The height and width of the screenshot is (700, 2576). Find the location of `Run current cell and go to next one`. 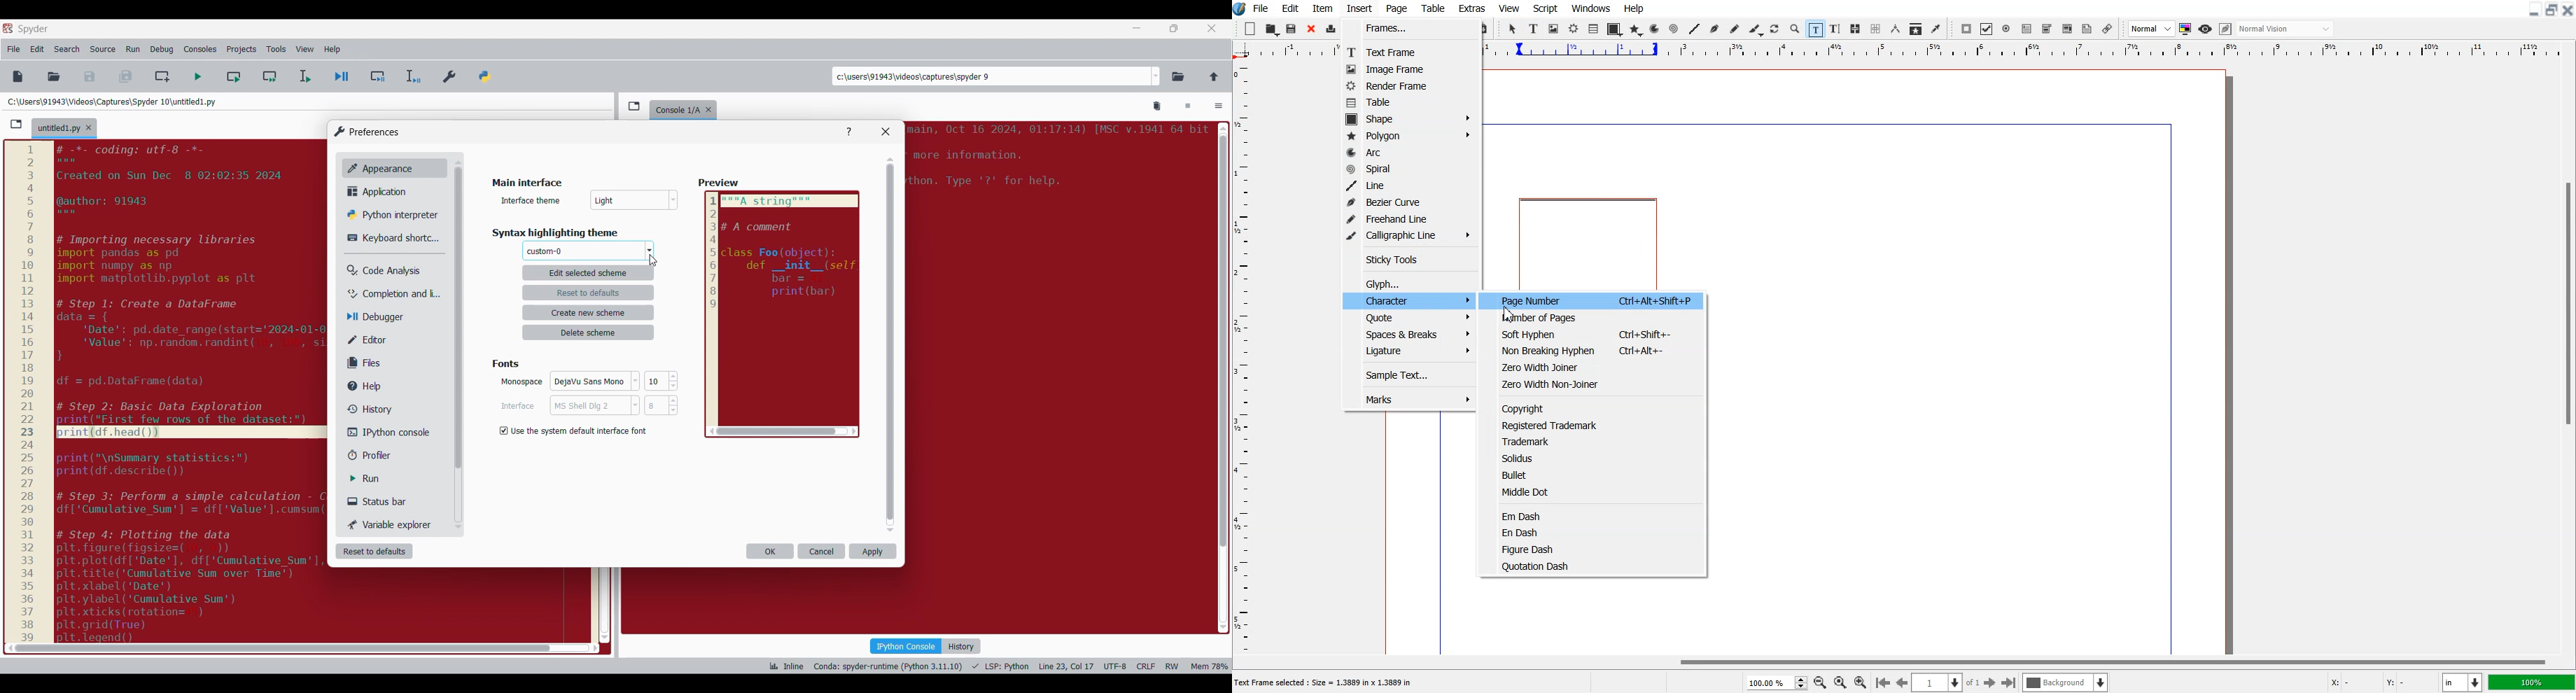

Run current cell and go to next one is located at coordinates (270, 76).